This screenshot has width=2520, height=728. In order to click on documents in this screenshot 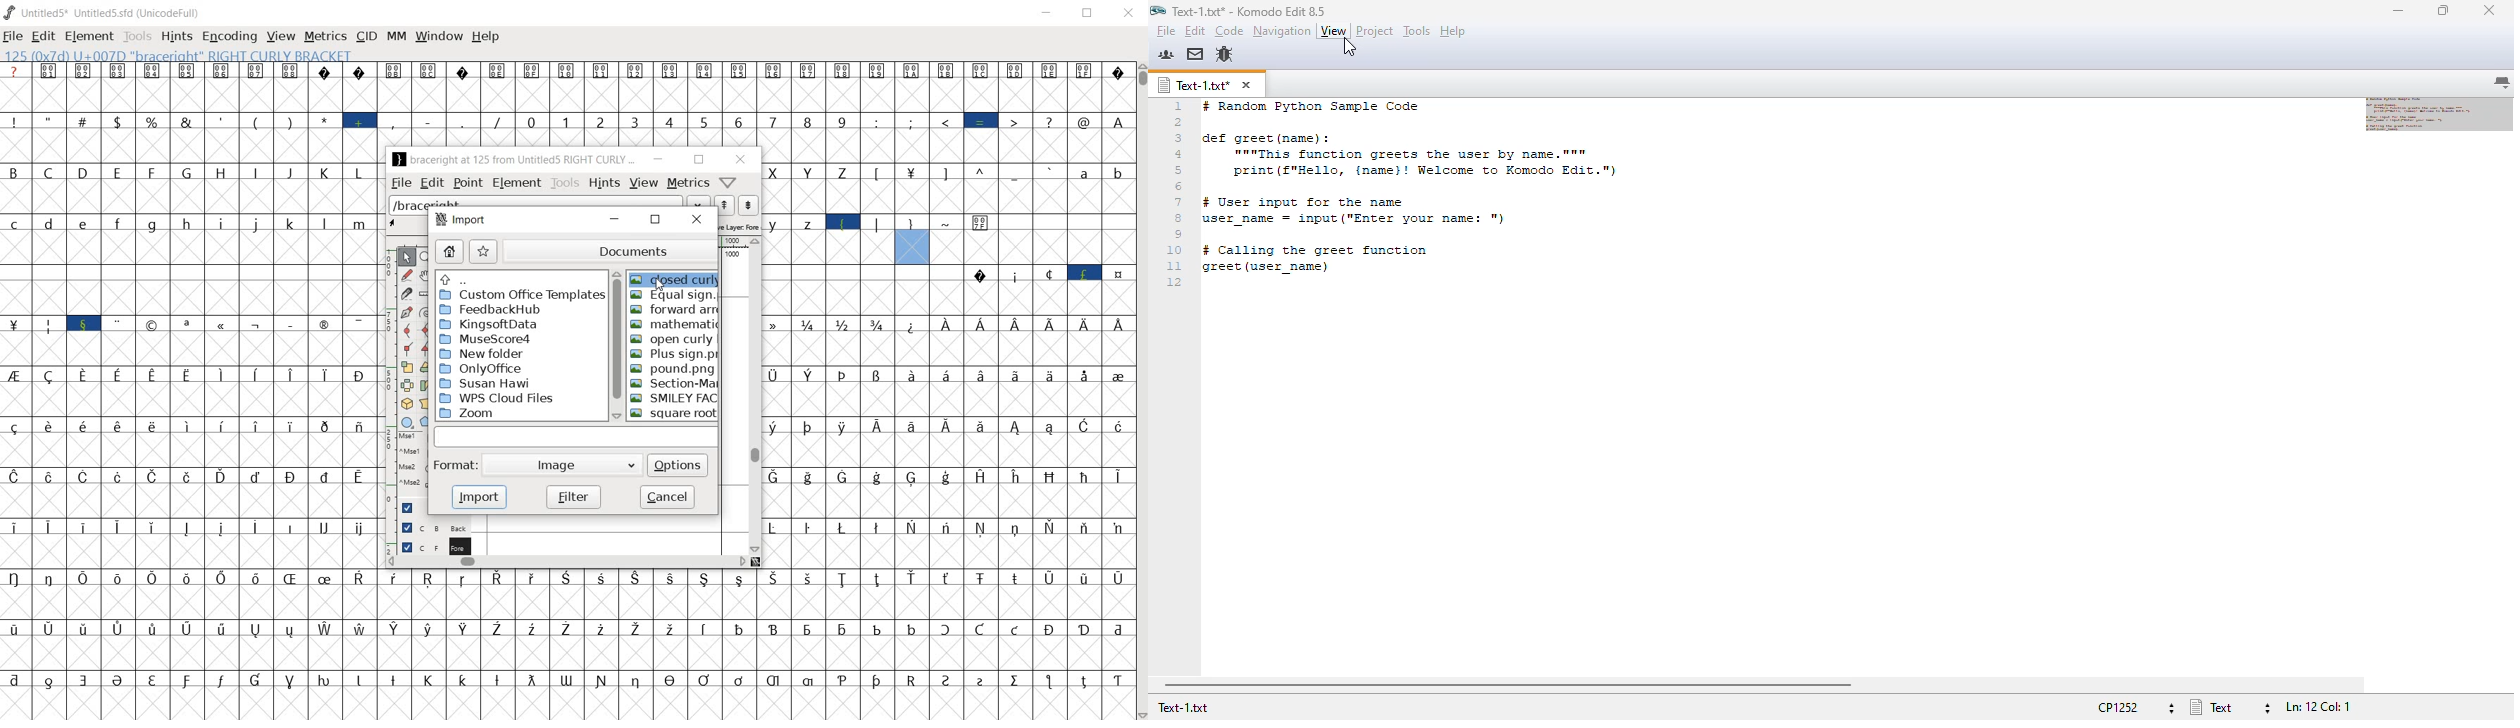, I will do `click(611, 251)`.